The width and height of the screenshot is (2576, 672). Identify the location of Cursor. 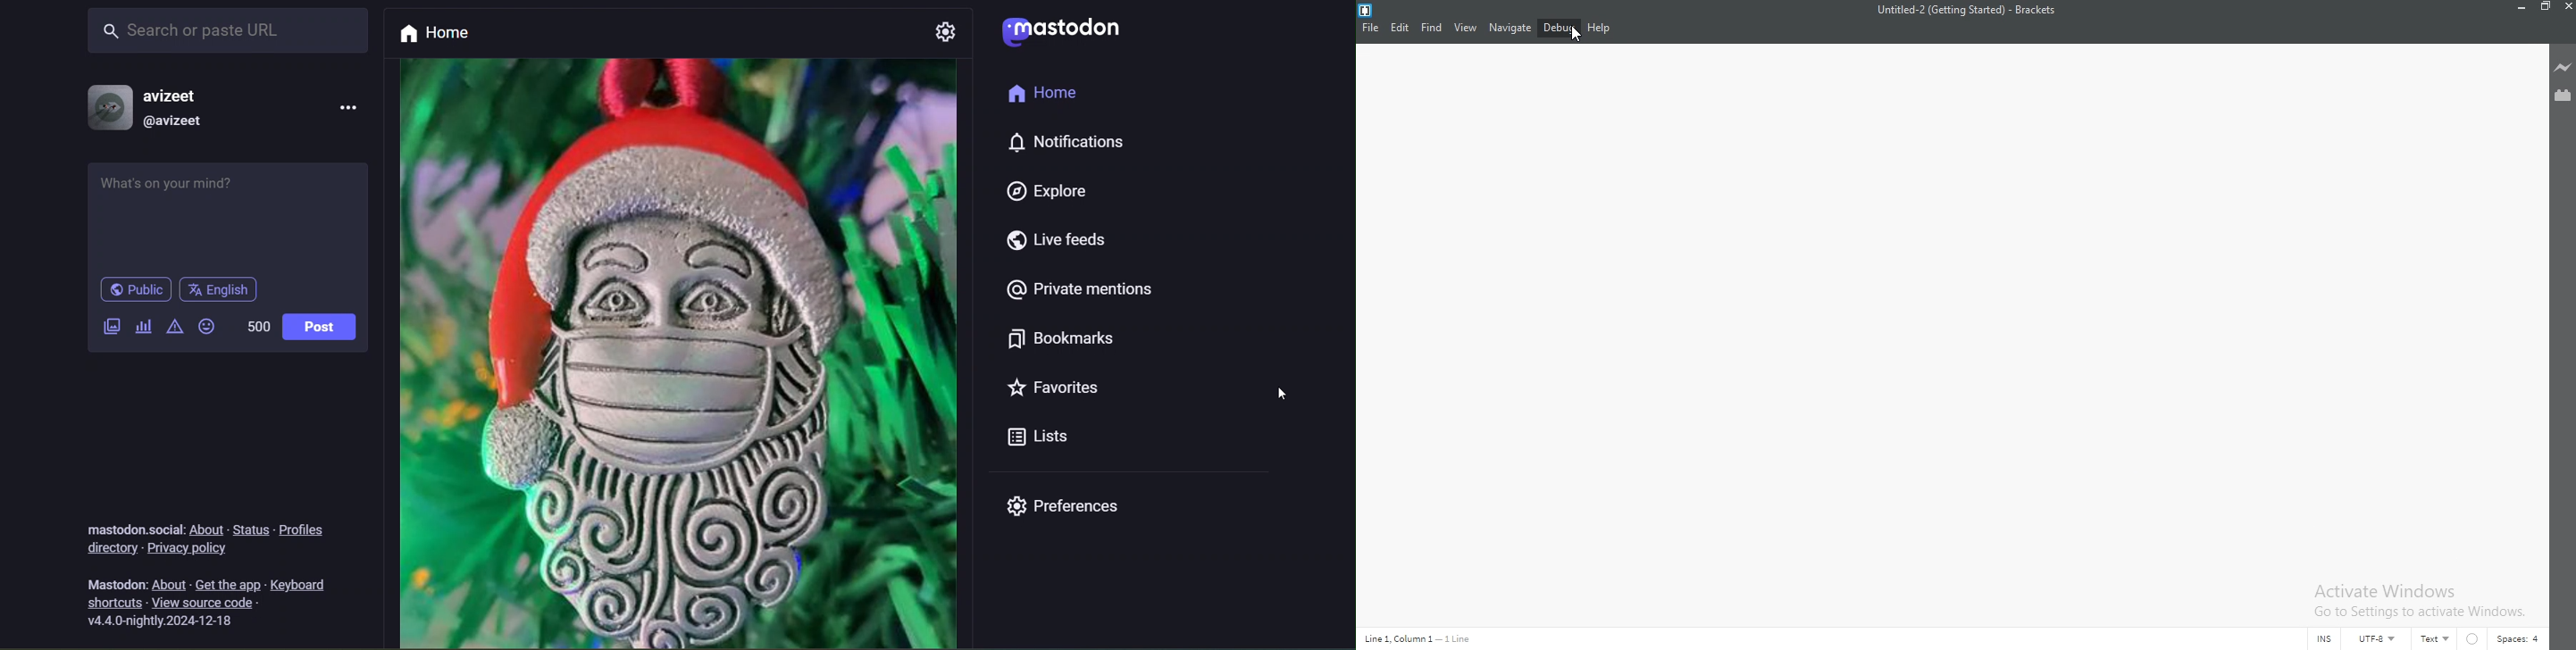
(1575, 34).